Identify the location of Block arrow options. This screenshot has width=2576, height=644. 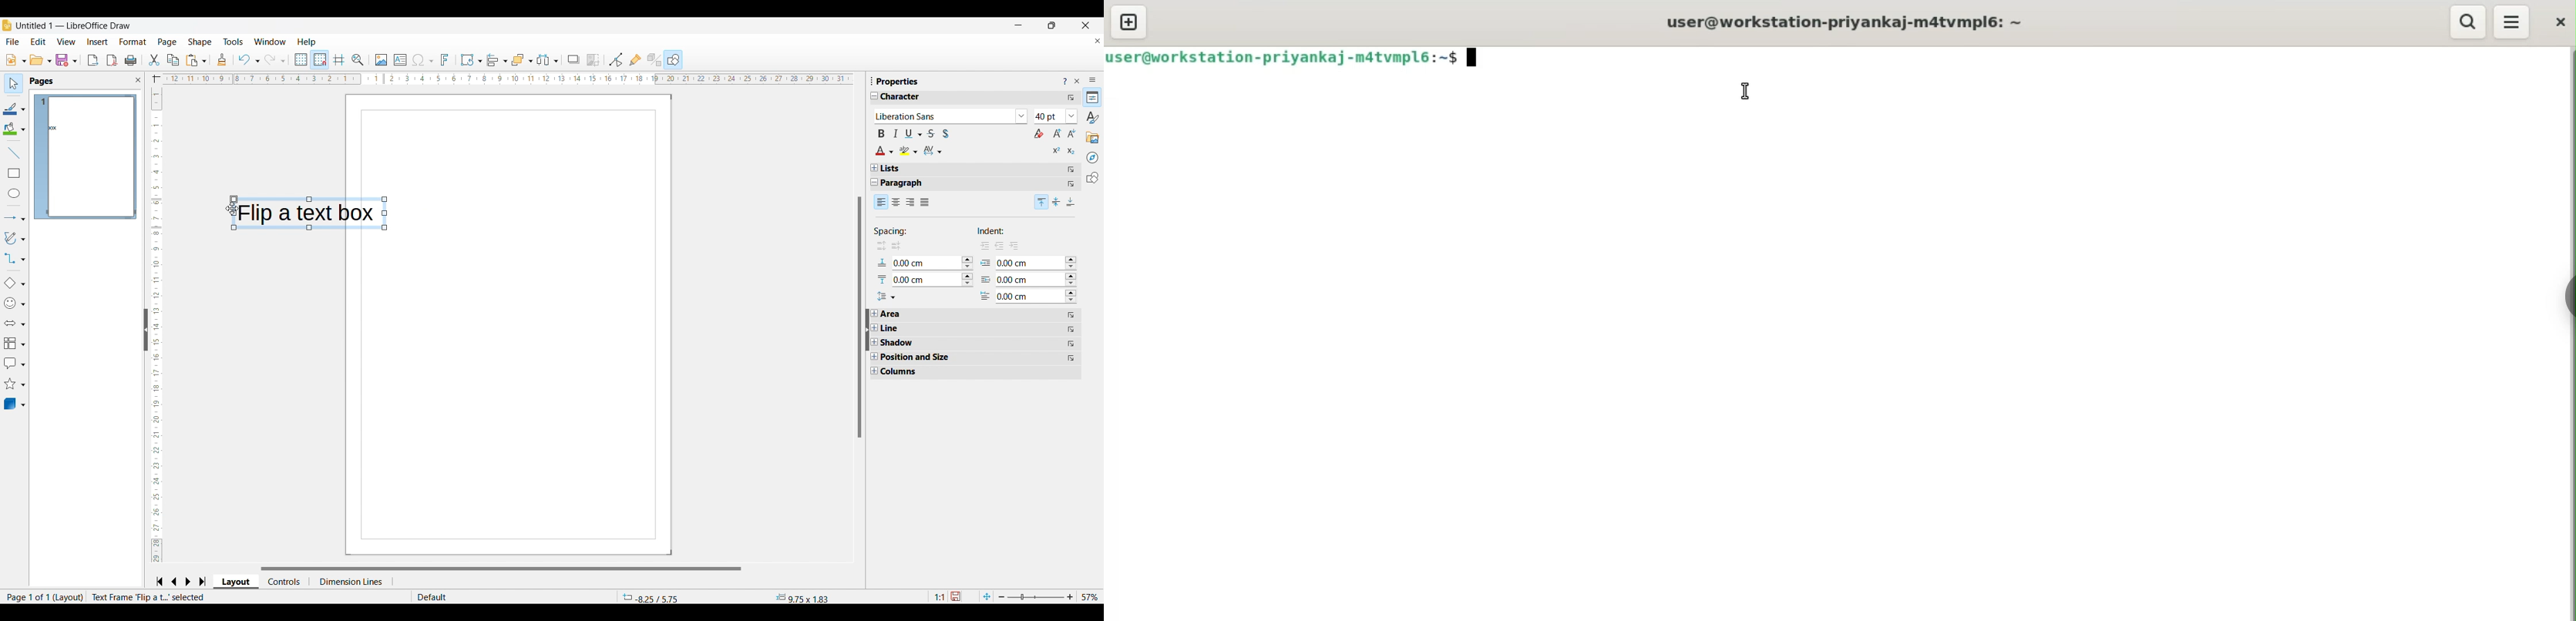
(14, 323).